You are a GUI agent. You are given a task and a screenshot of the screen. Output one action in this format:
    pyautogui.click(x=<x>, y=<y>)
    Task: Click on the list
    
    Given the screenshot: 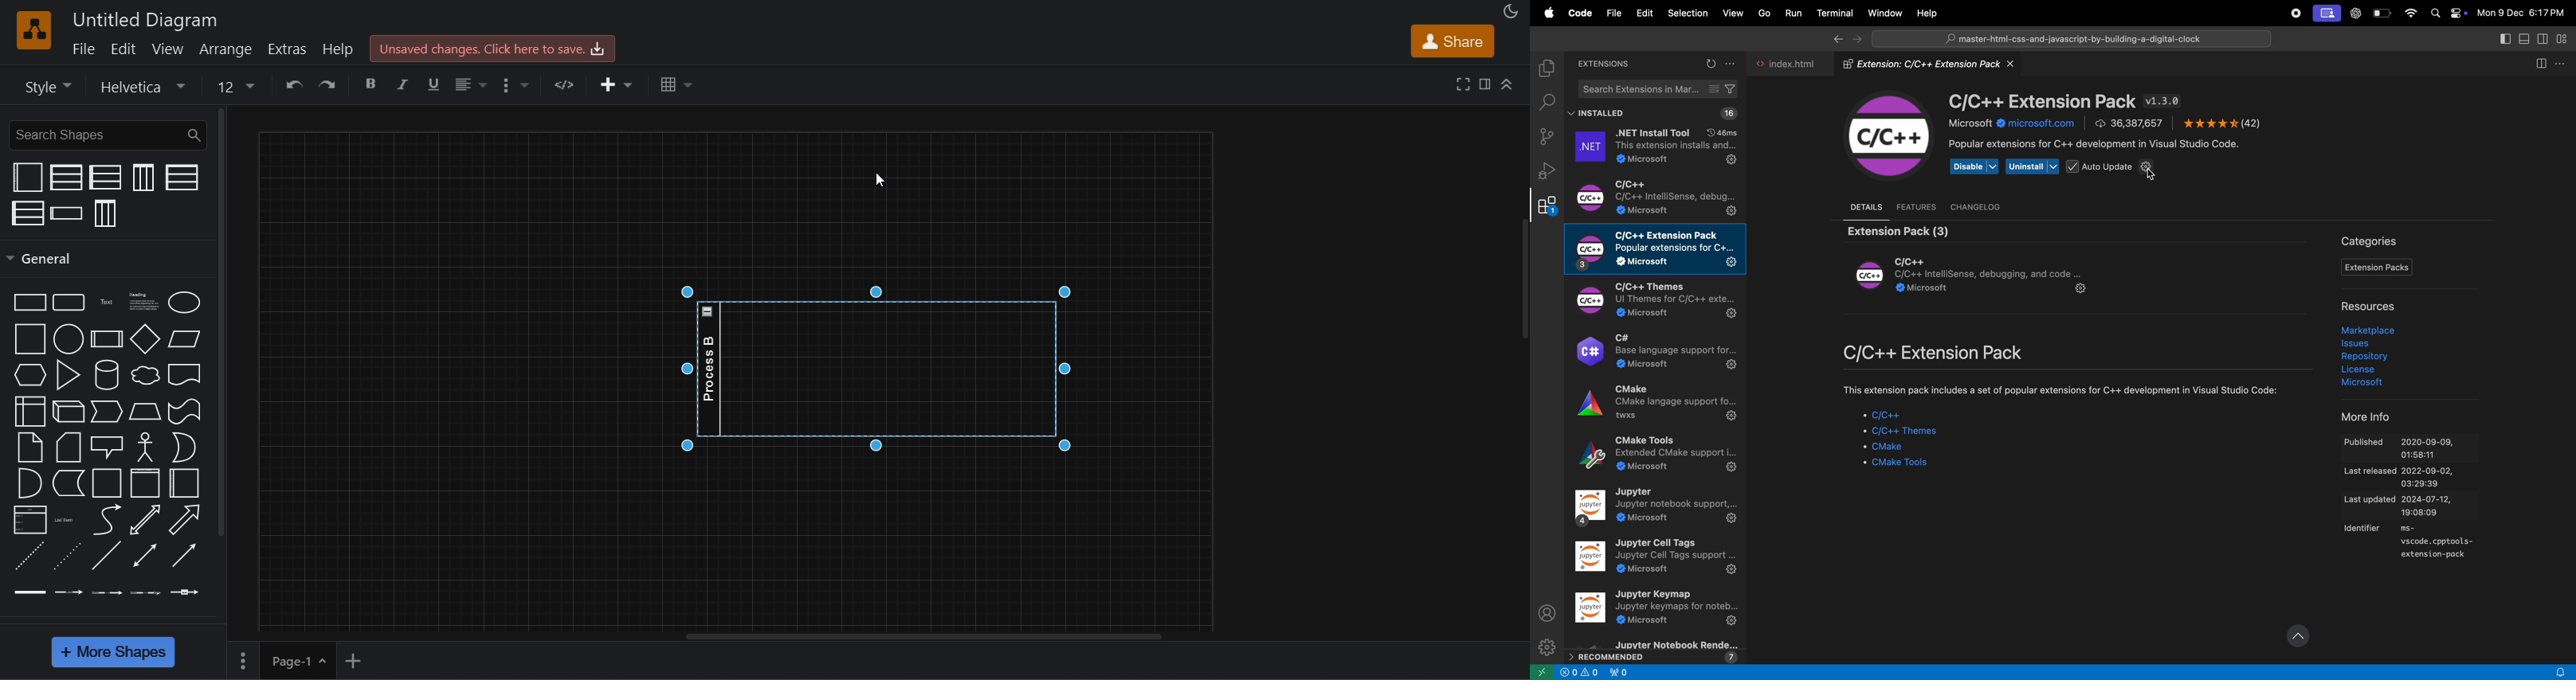 What is the action you would take?
    pyautogui.click(x=29, y=521)
    